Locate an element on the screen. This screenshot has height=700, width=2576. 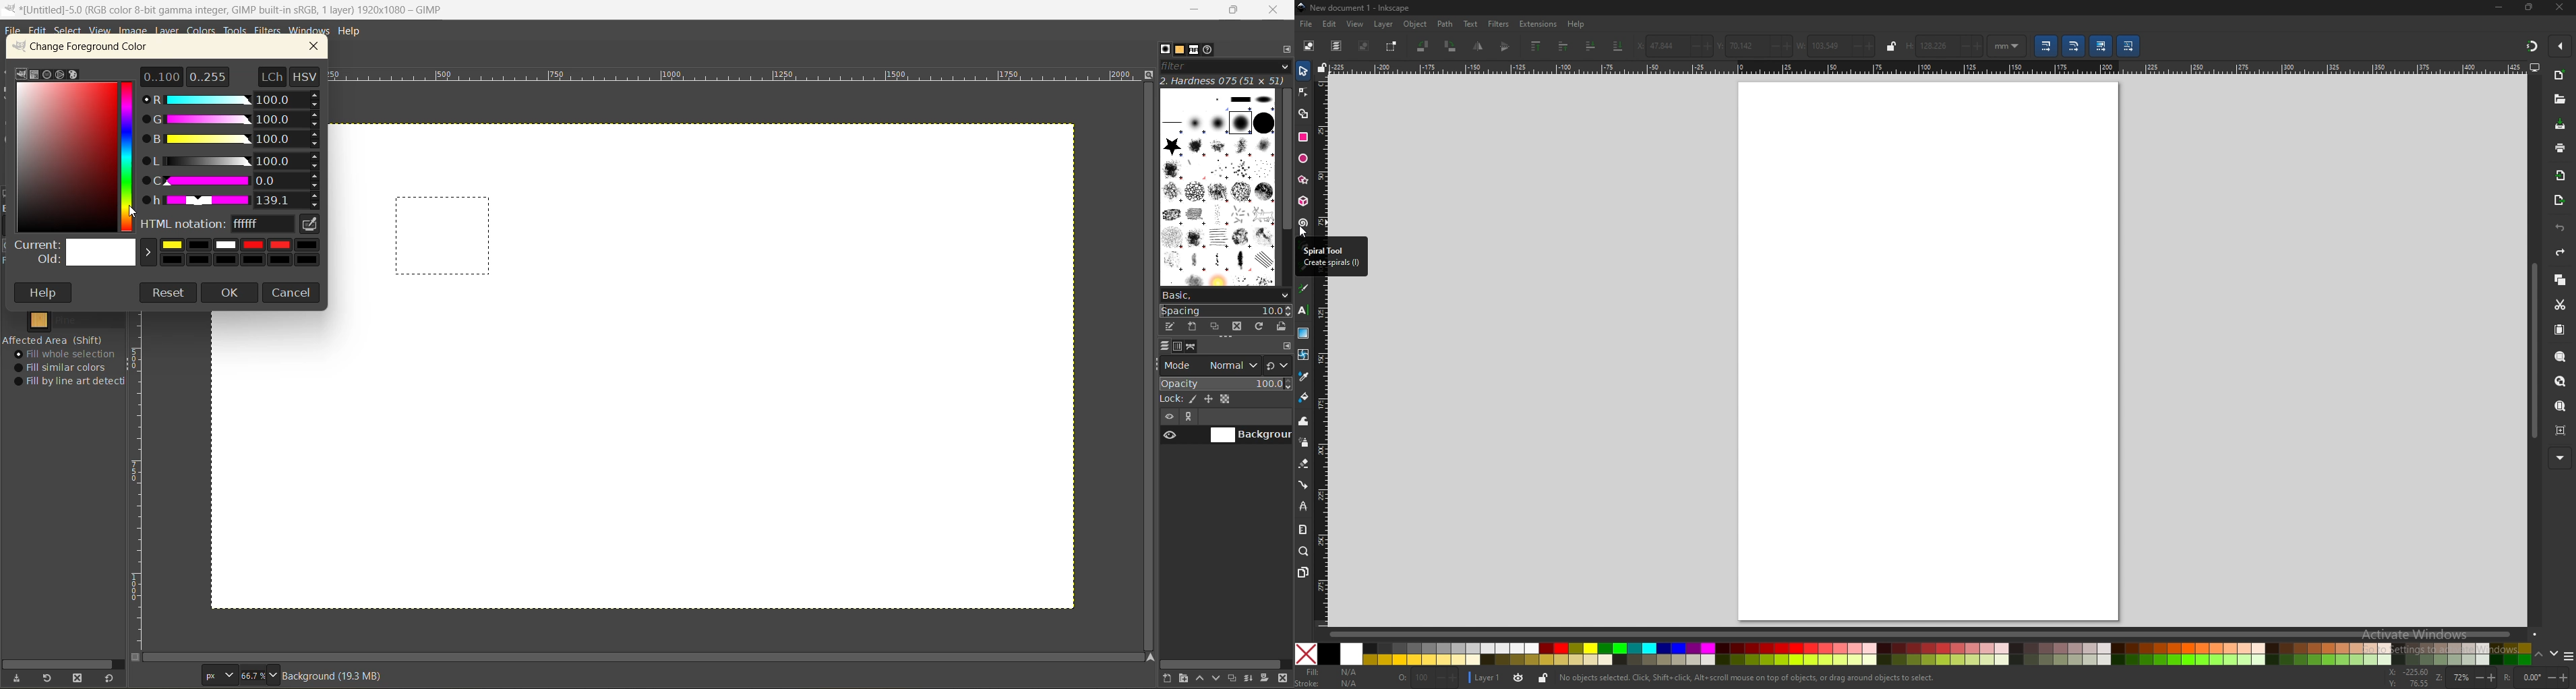
lower this layer is located at coordinates (1219, 679).